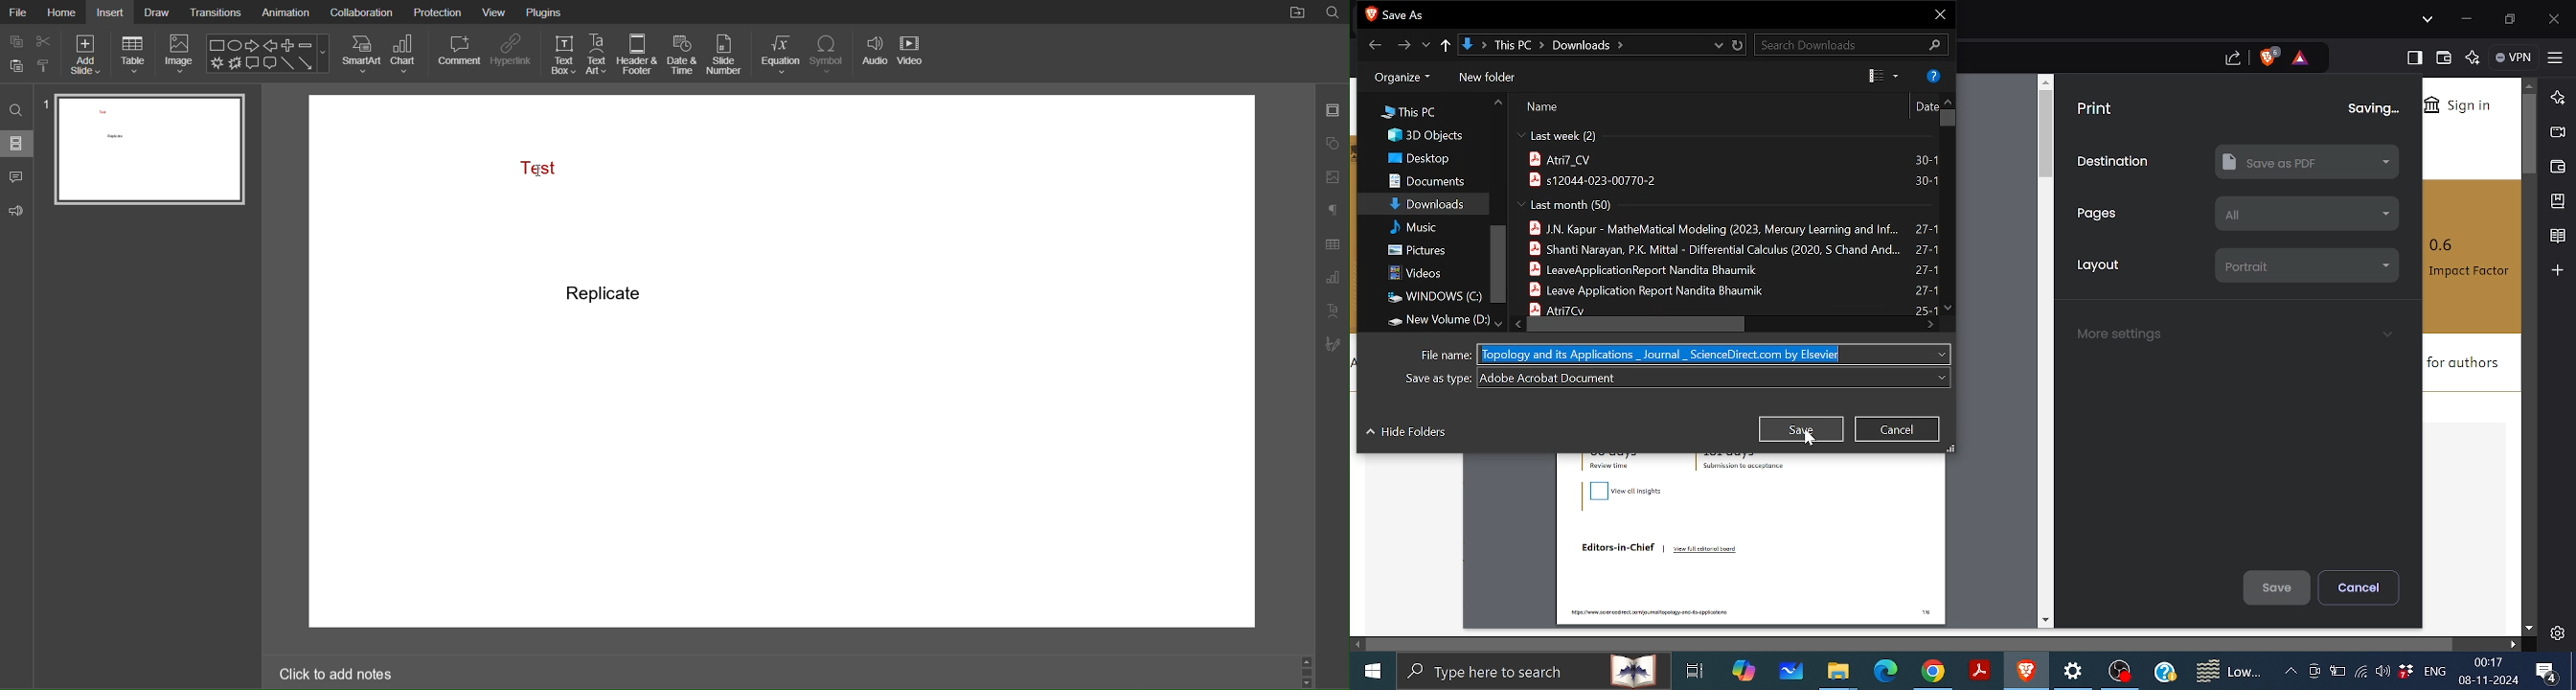 This screenshot has height=700, width=2576. Describe the element at coordinates (638, 55) in the screenshot. I see `Header & Footer` at that location.